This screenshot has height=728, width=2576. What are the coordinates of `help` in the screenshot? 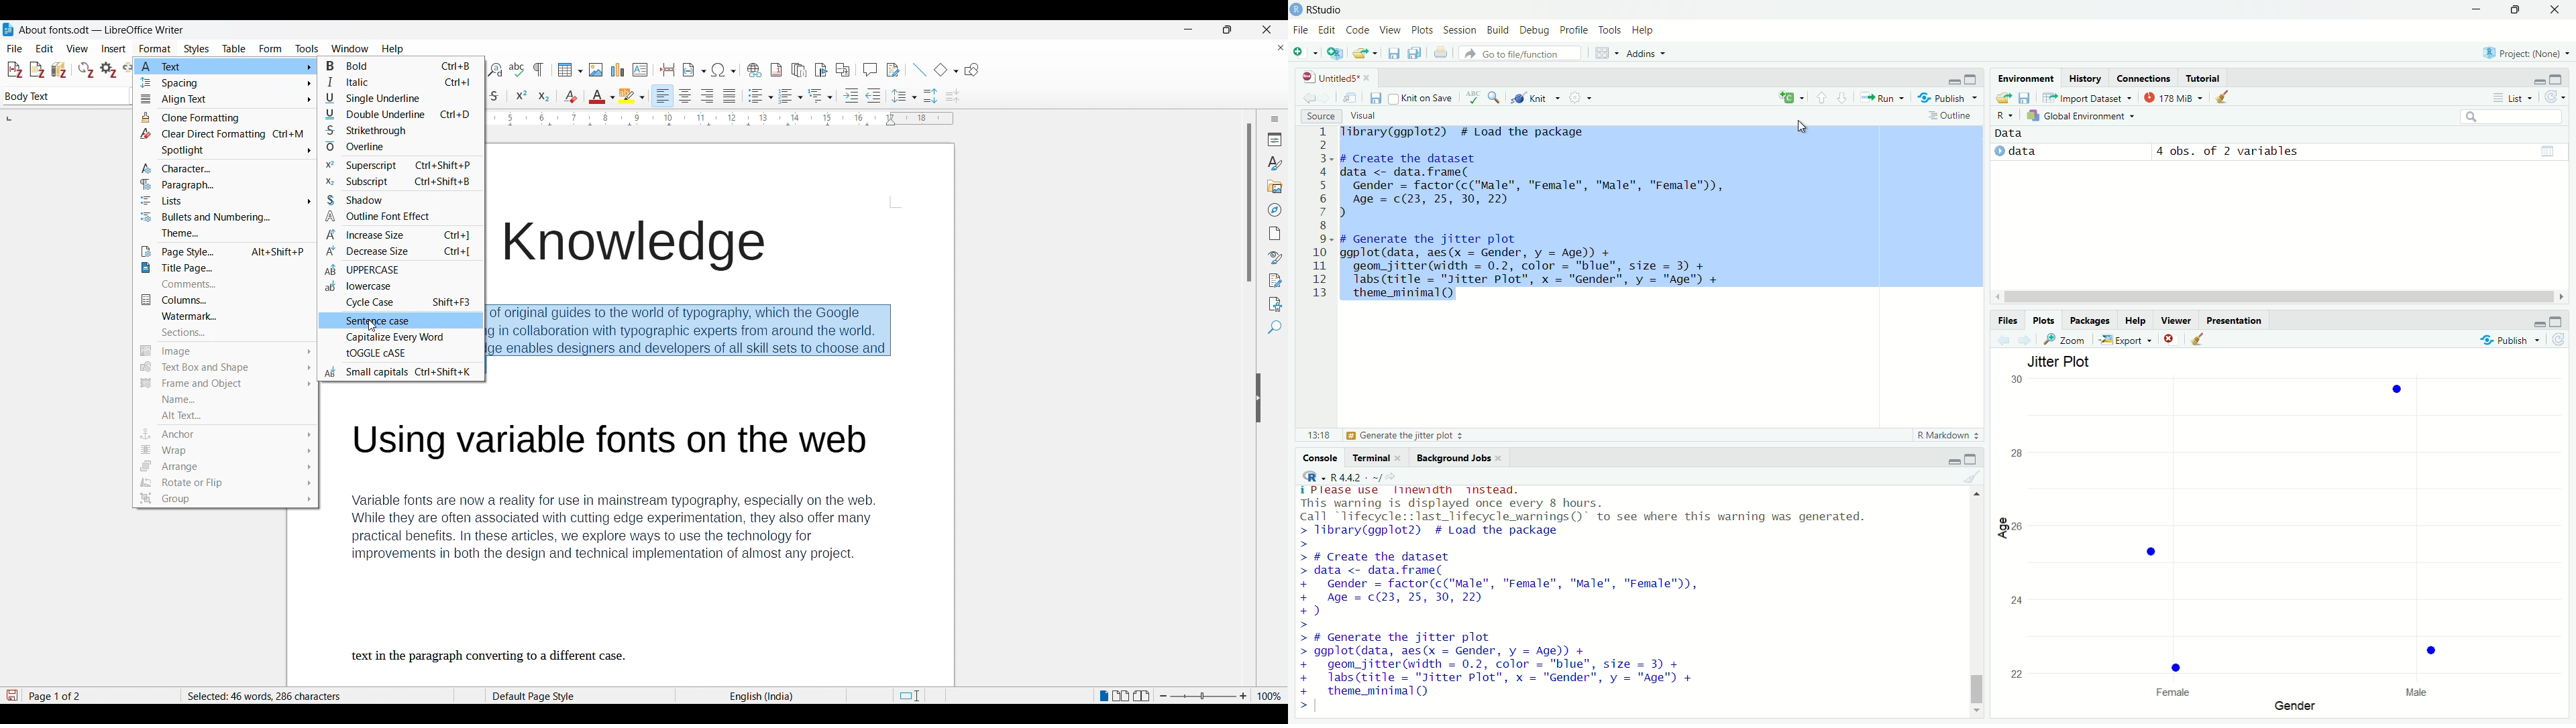 It's located at (1649, 28).